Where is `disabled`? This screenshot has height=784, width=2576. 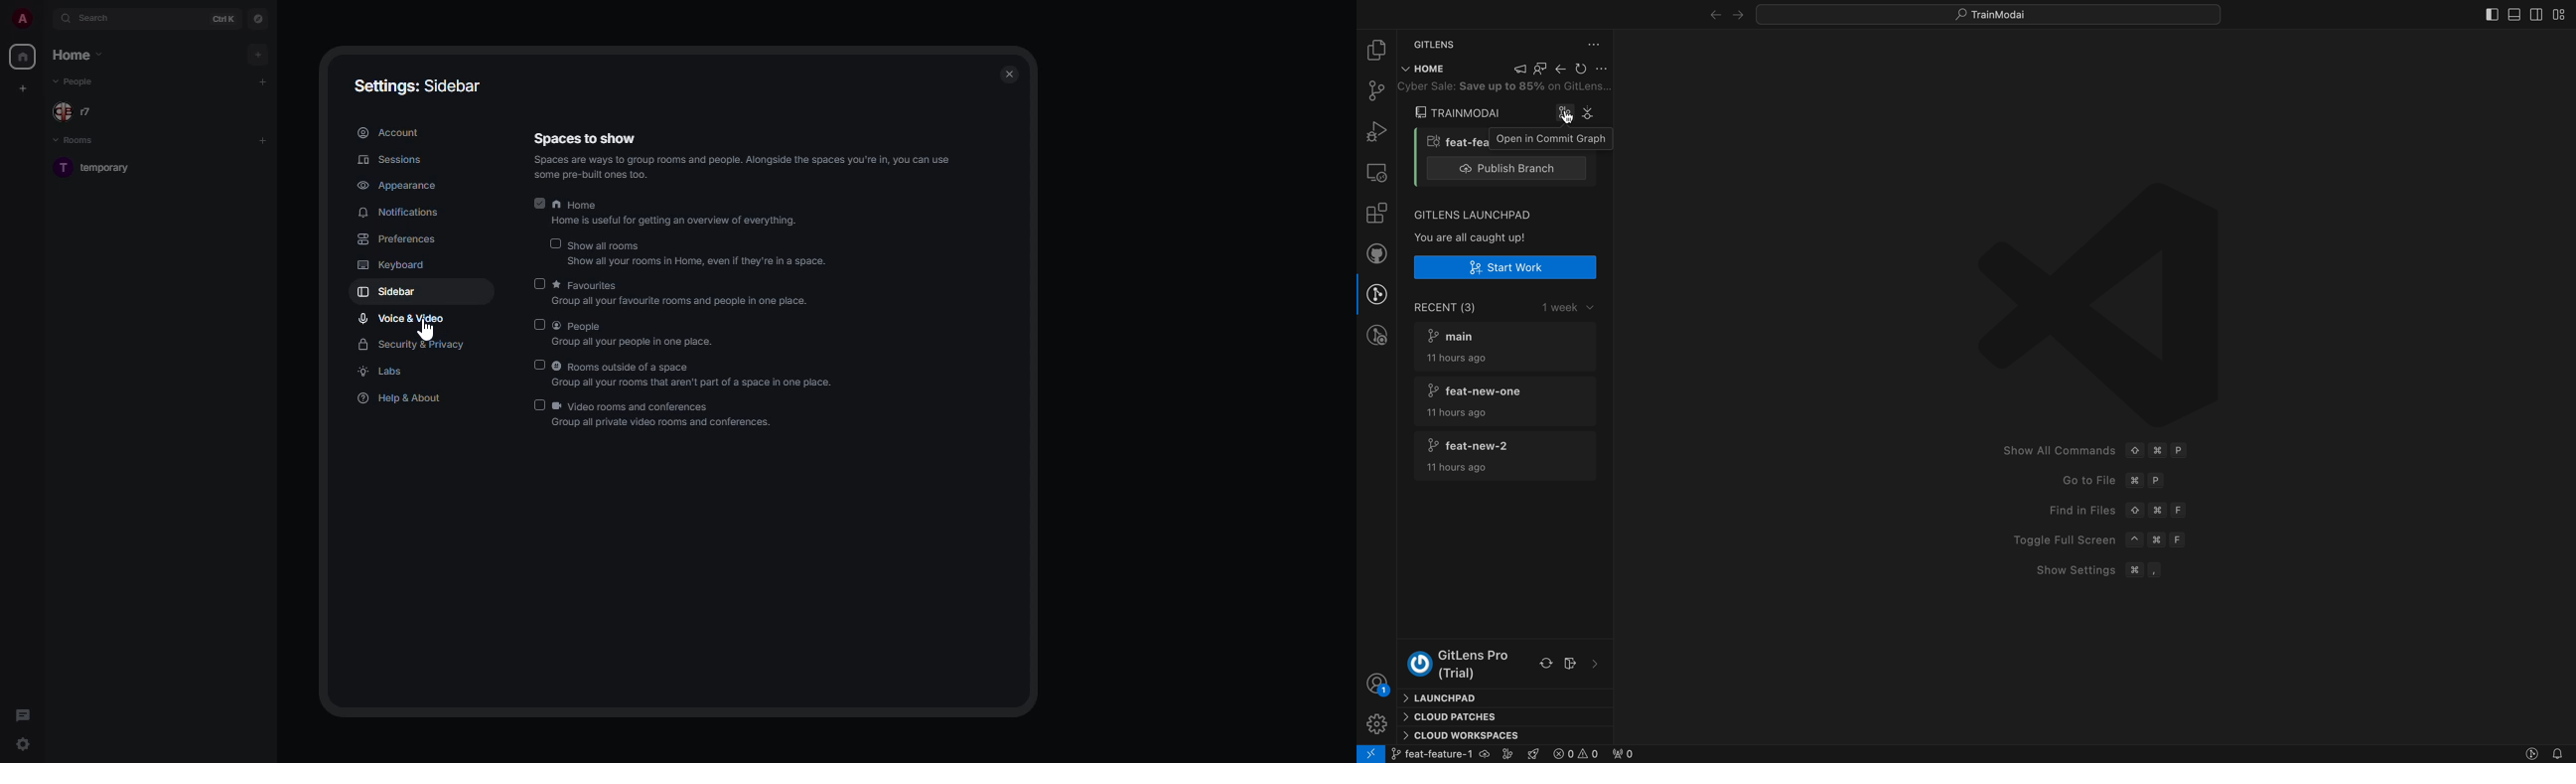 disabled is located at coordinates (557, 245).